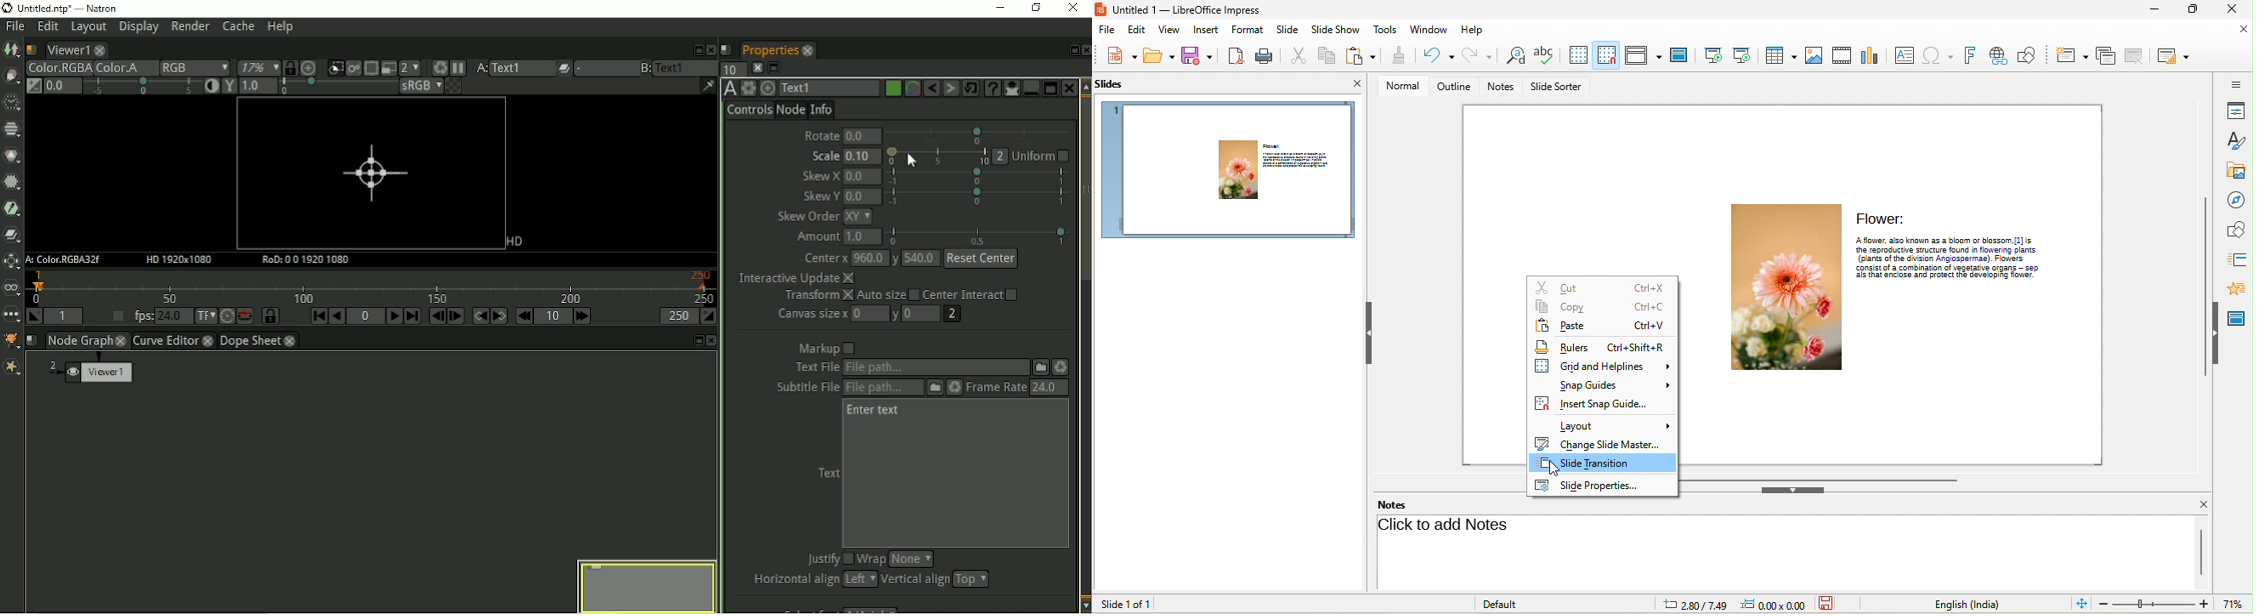  I want to click on fit slide to current window, so click(2080, 604).